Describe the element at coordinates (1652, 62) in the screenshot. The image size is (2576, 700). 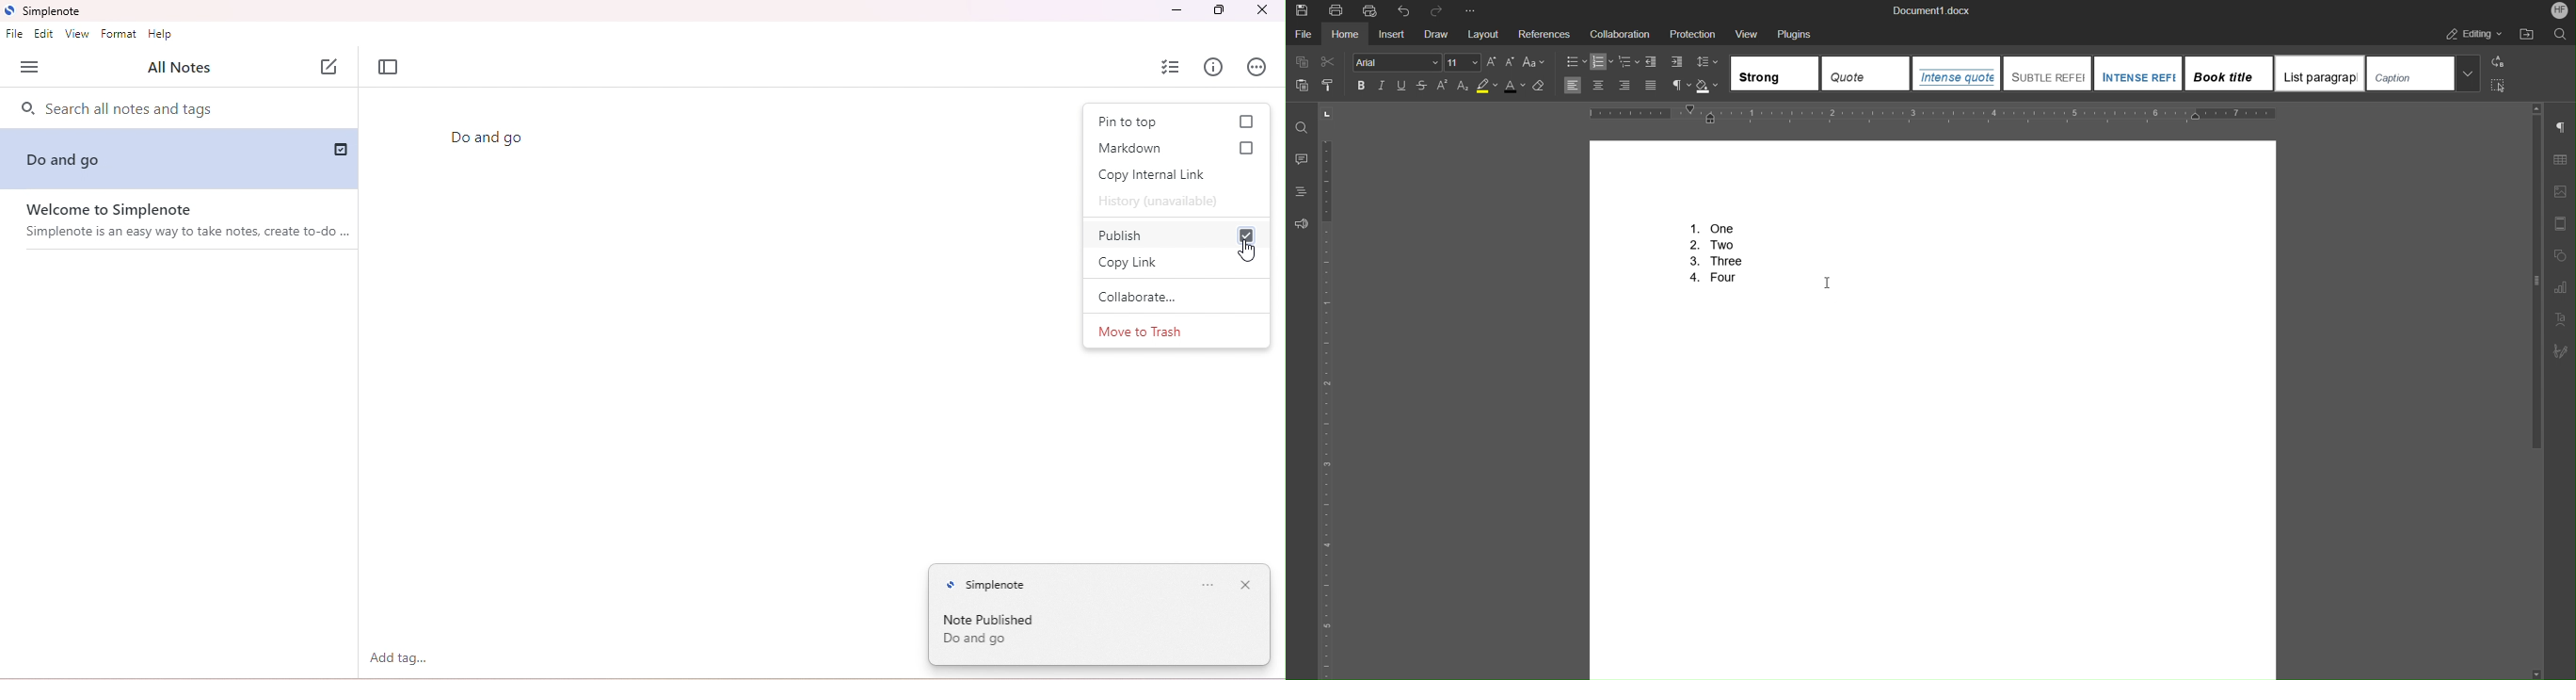
I see `Decrease Indent` at that location.